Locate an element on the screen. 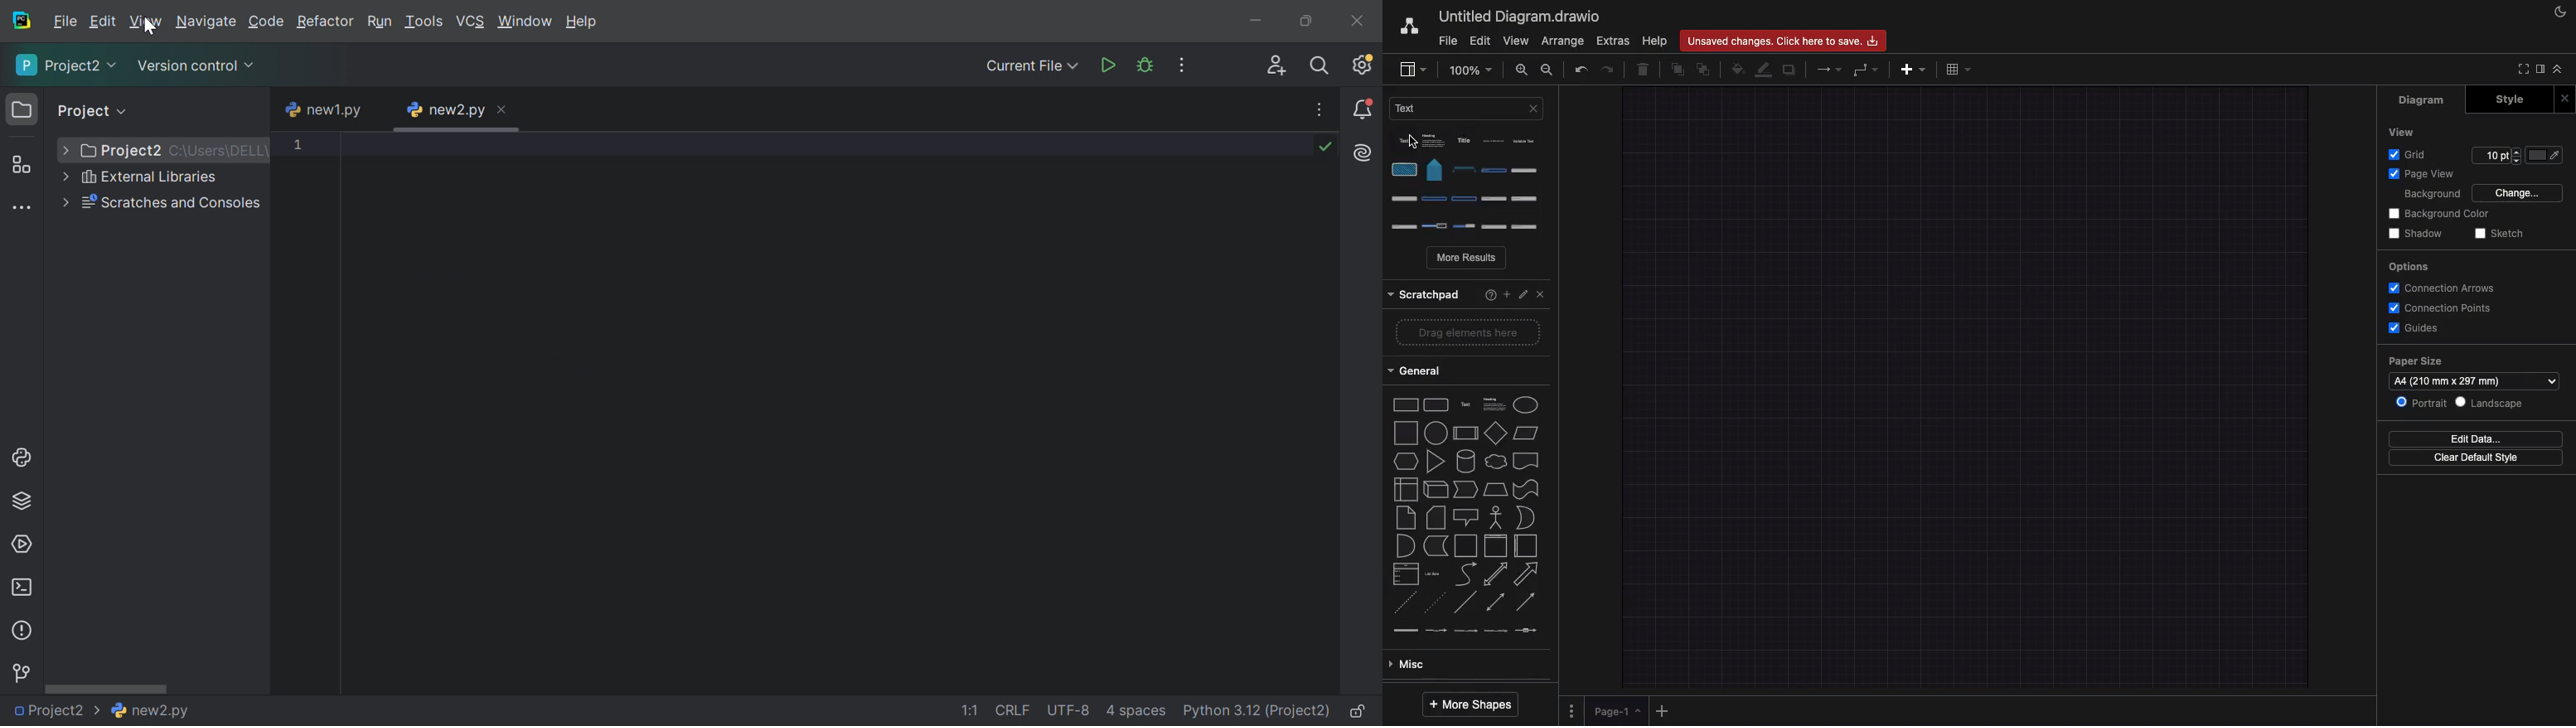 The height and width of the screenshot is (728, 2576). Run is located at coordinates (1106, 65).